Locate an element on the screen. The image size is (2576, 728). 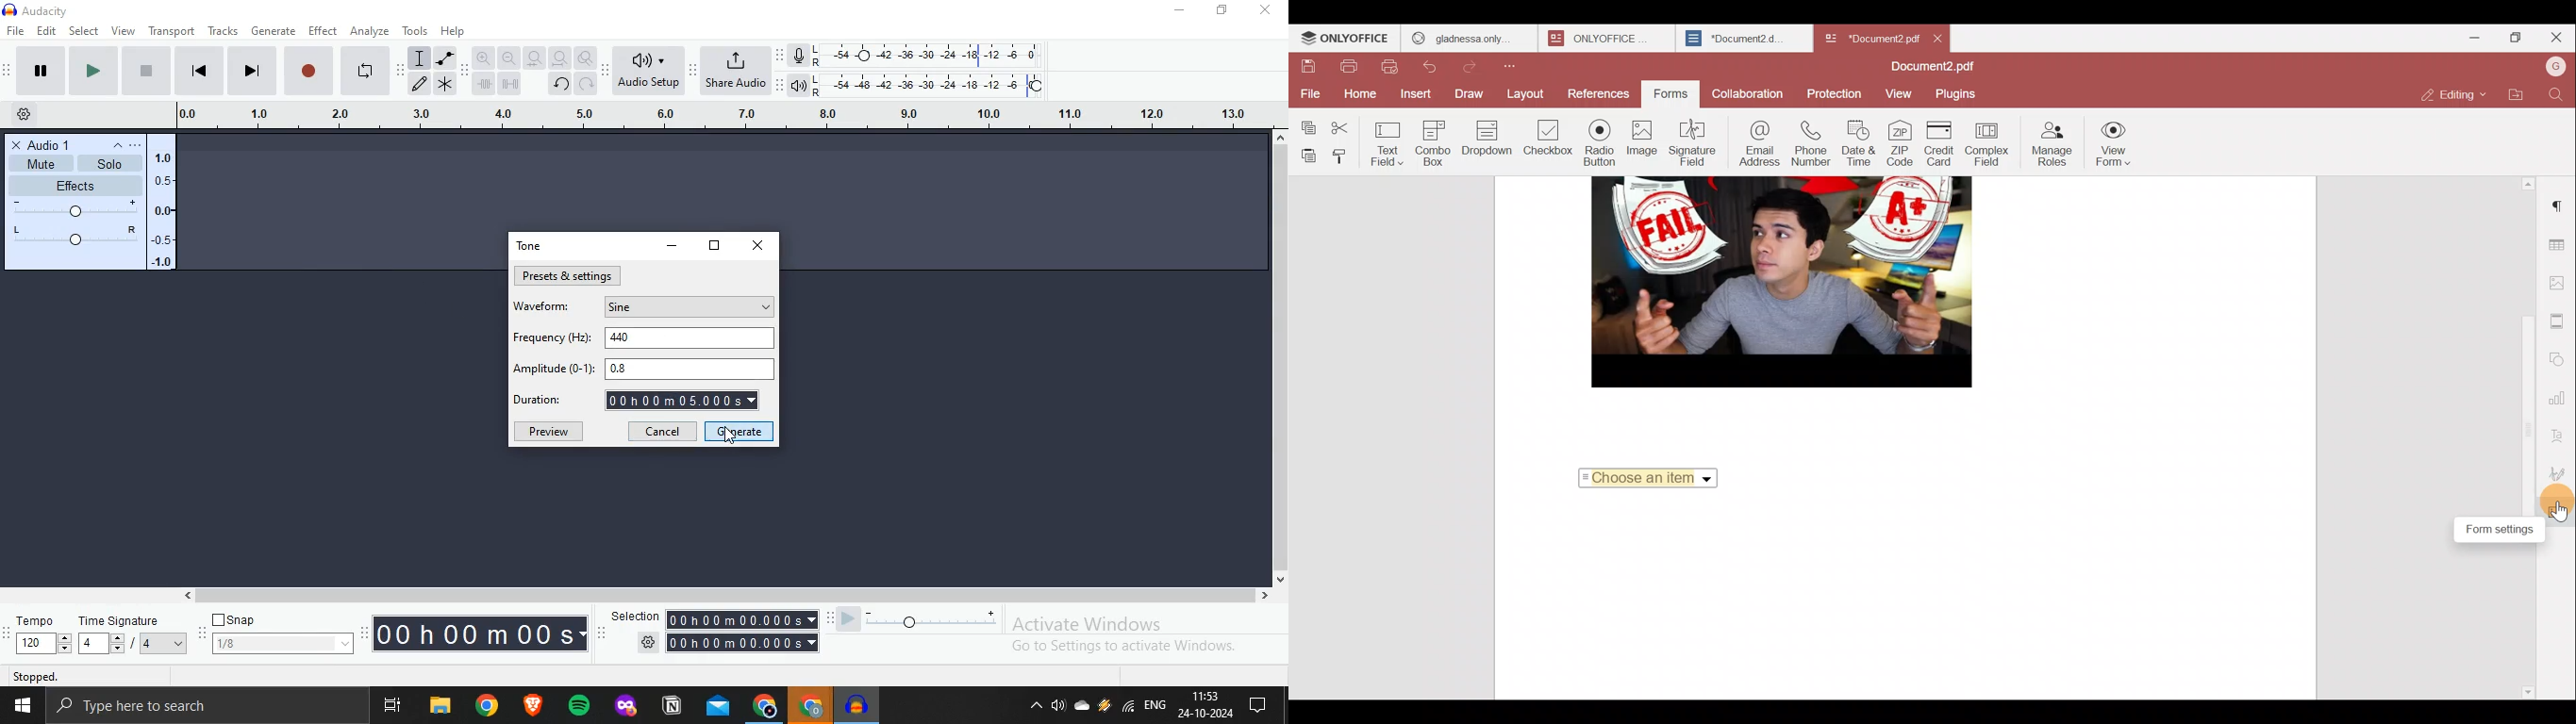
Copy is located at coordinates (1308, 125).